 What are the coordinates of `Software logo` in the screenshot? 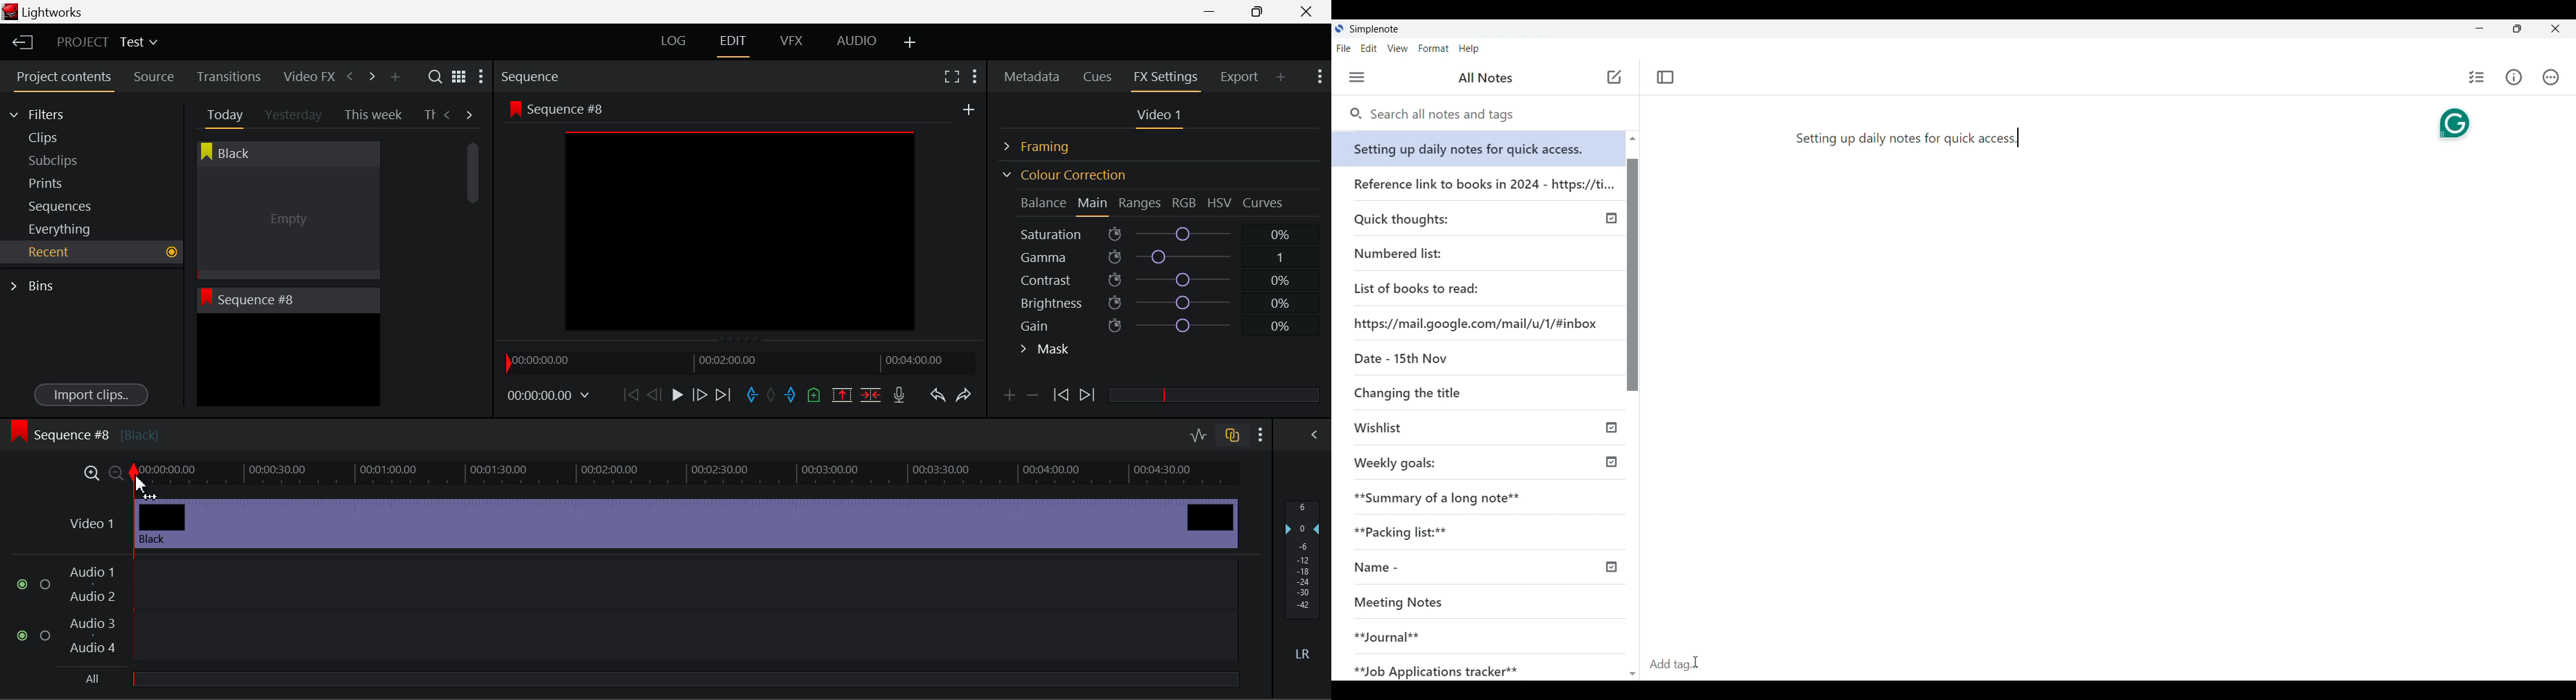 It's located at (1340, 29).